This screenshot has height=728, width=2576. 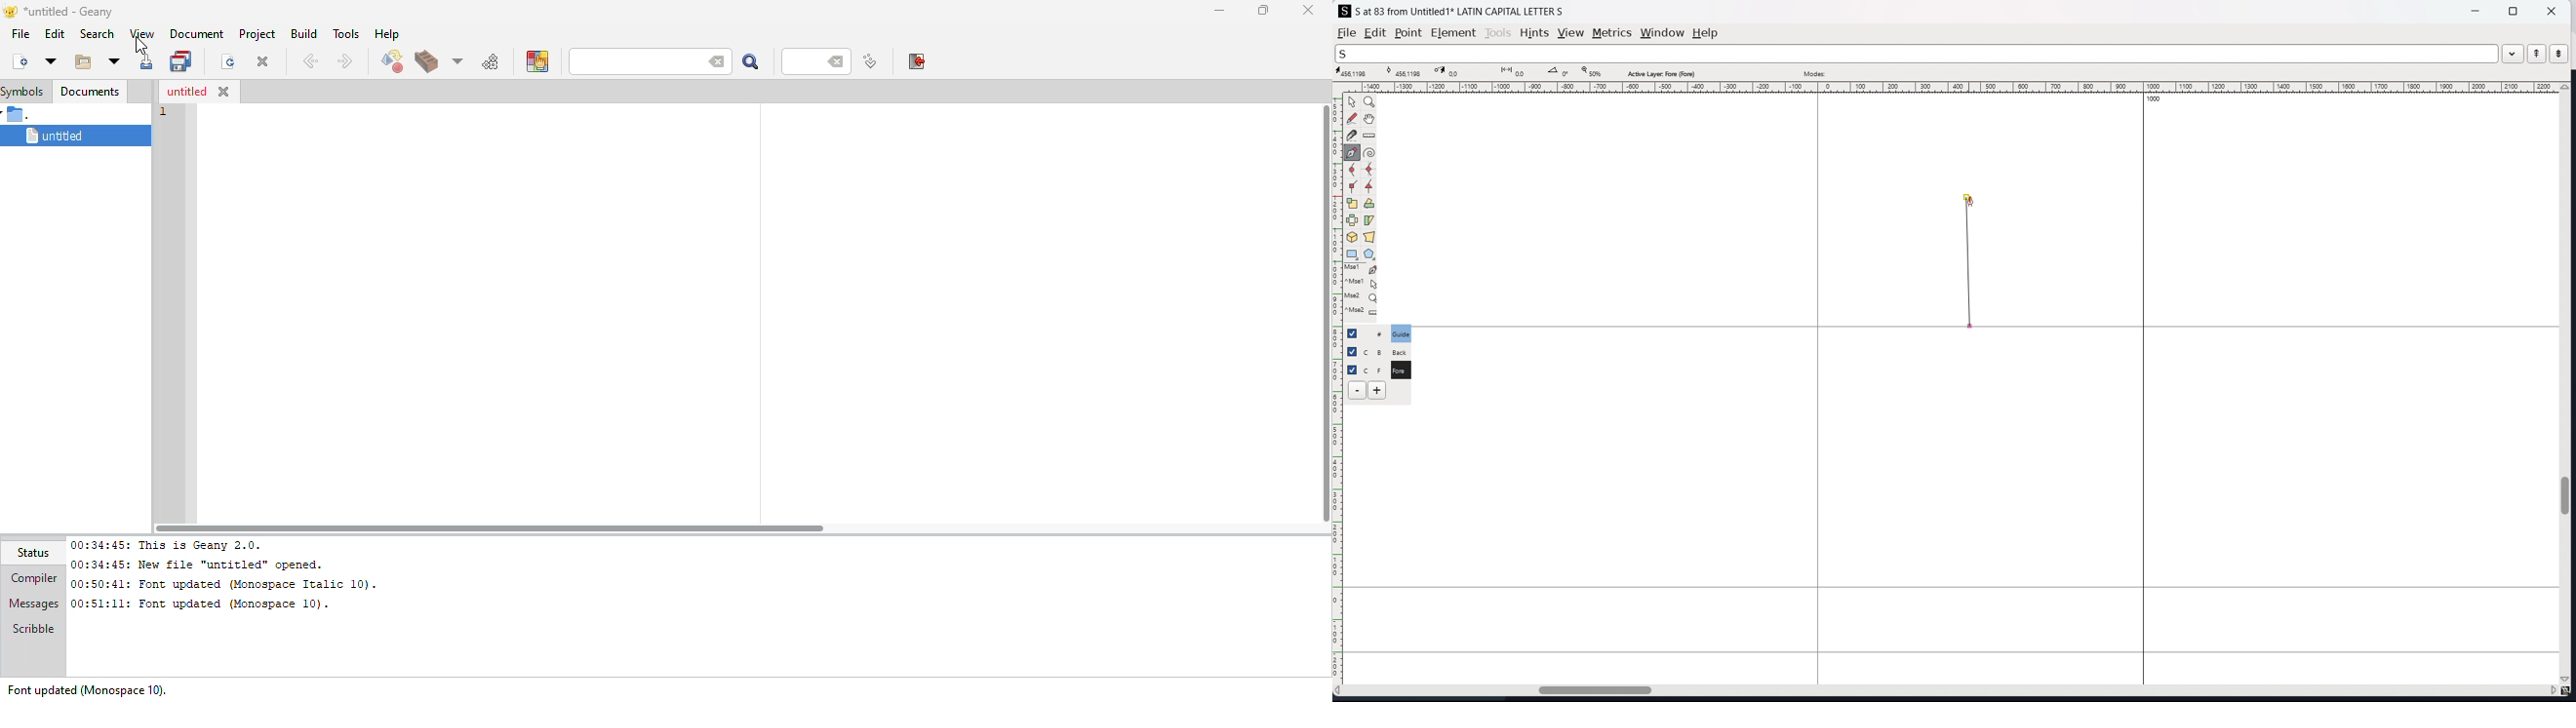 I want to click on window, so click(x=1662, y=33).